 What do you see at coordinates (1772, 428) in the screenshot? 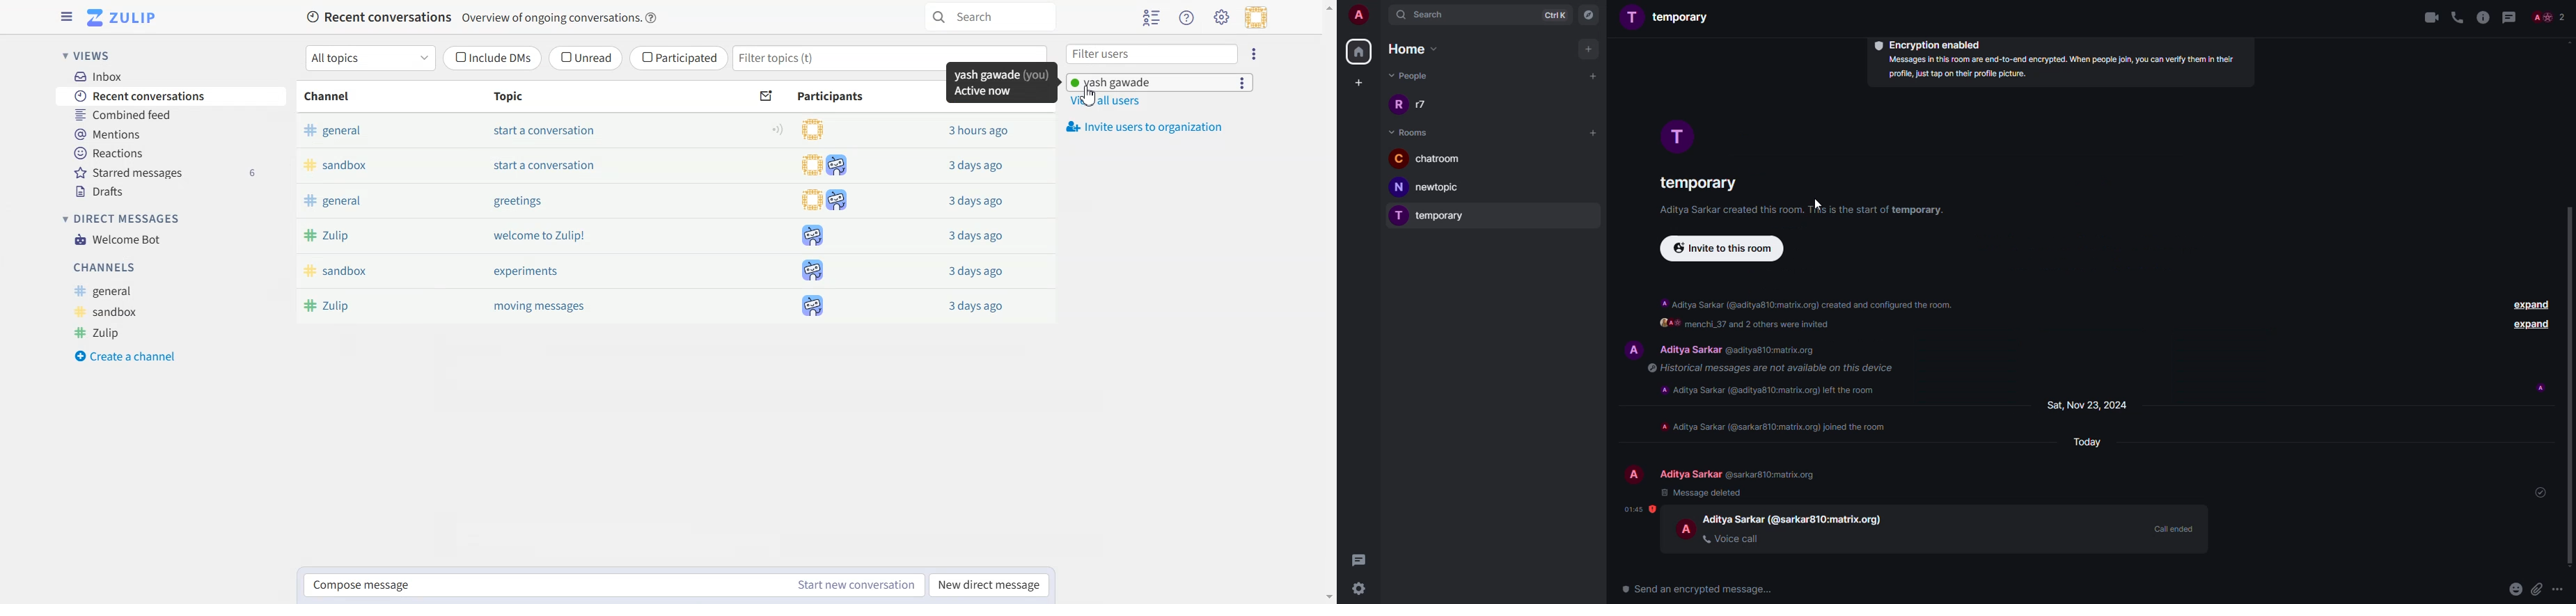
I see `info` at bounding box center [1772, 428].